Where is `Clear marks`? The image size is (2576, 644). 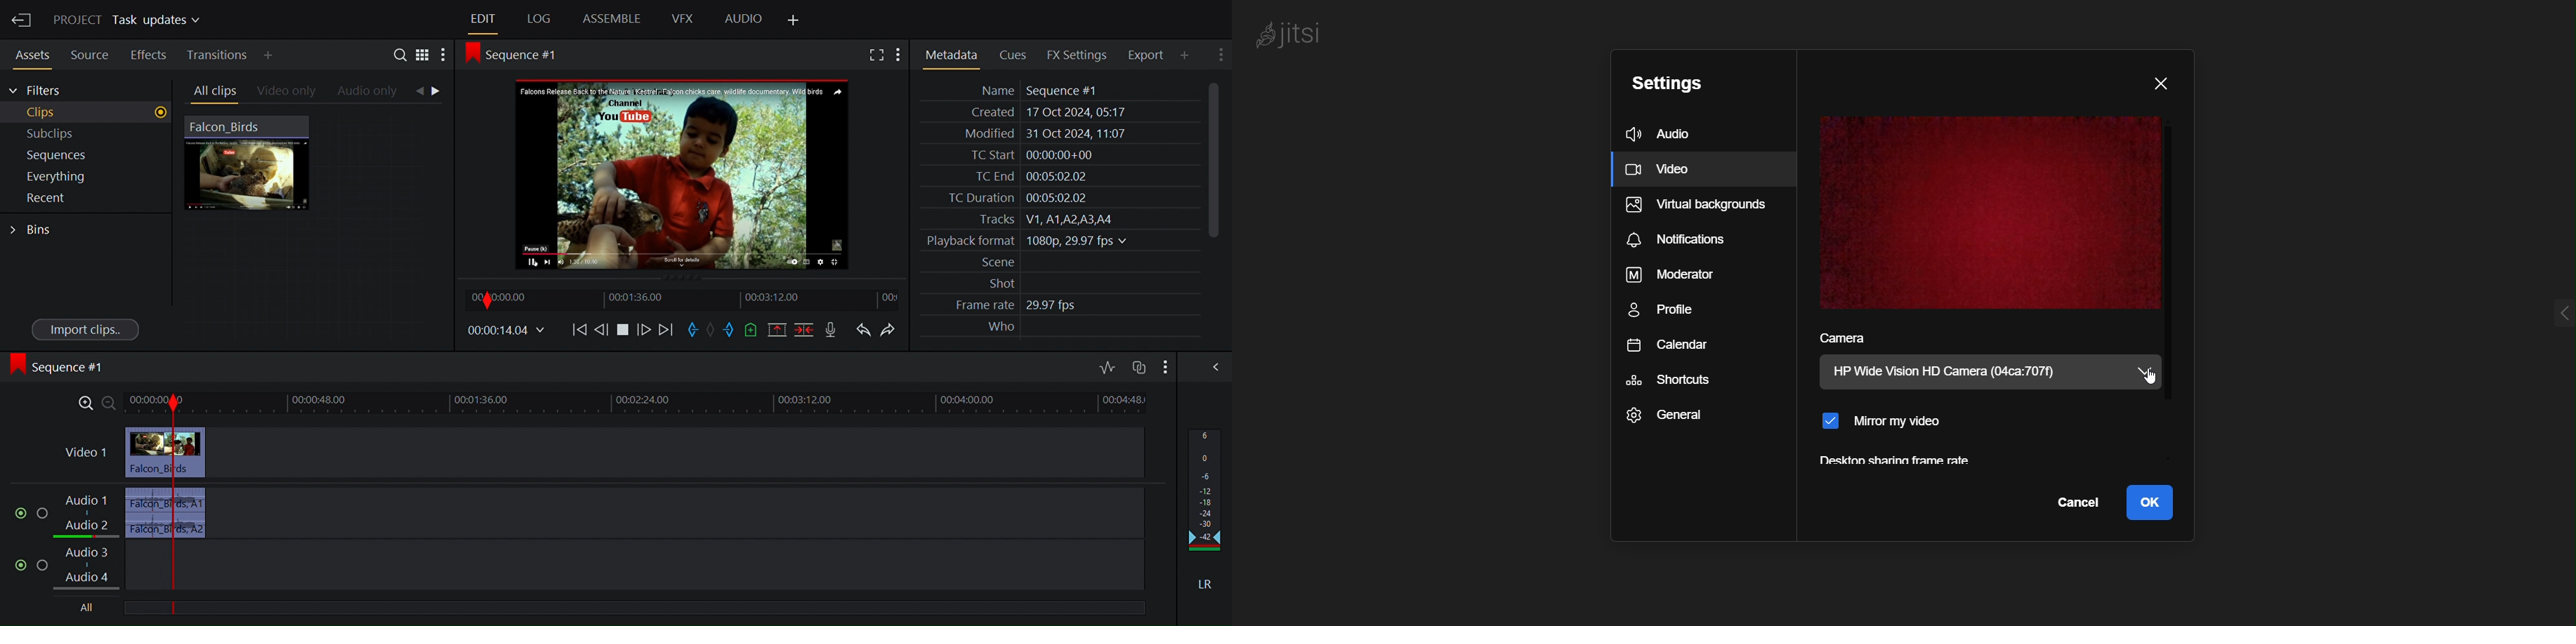
Clear marks is located at coordinates (711, 331).